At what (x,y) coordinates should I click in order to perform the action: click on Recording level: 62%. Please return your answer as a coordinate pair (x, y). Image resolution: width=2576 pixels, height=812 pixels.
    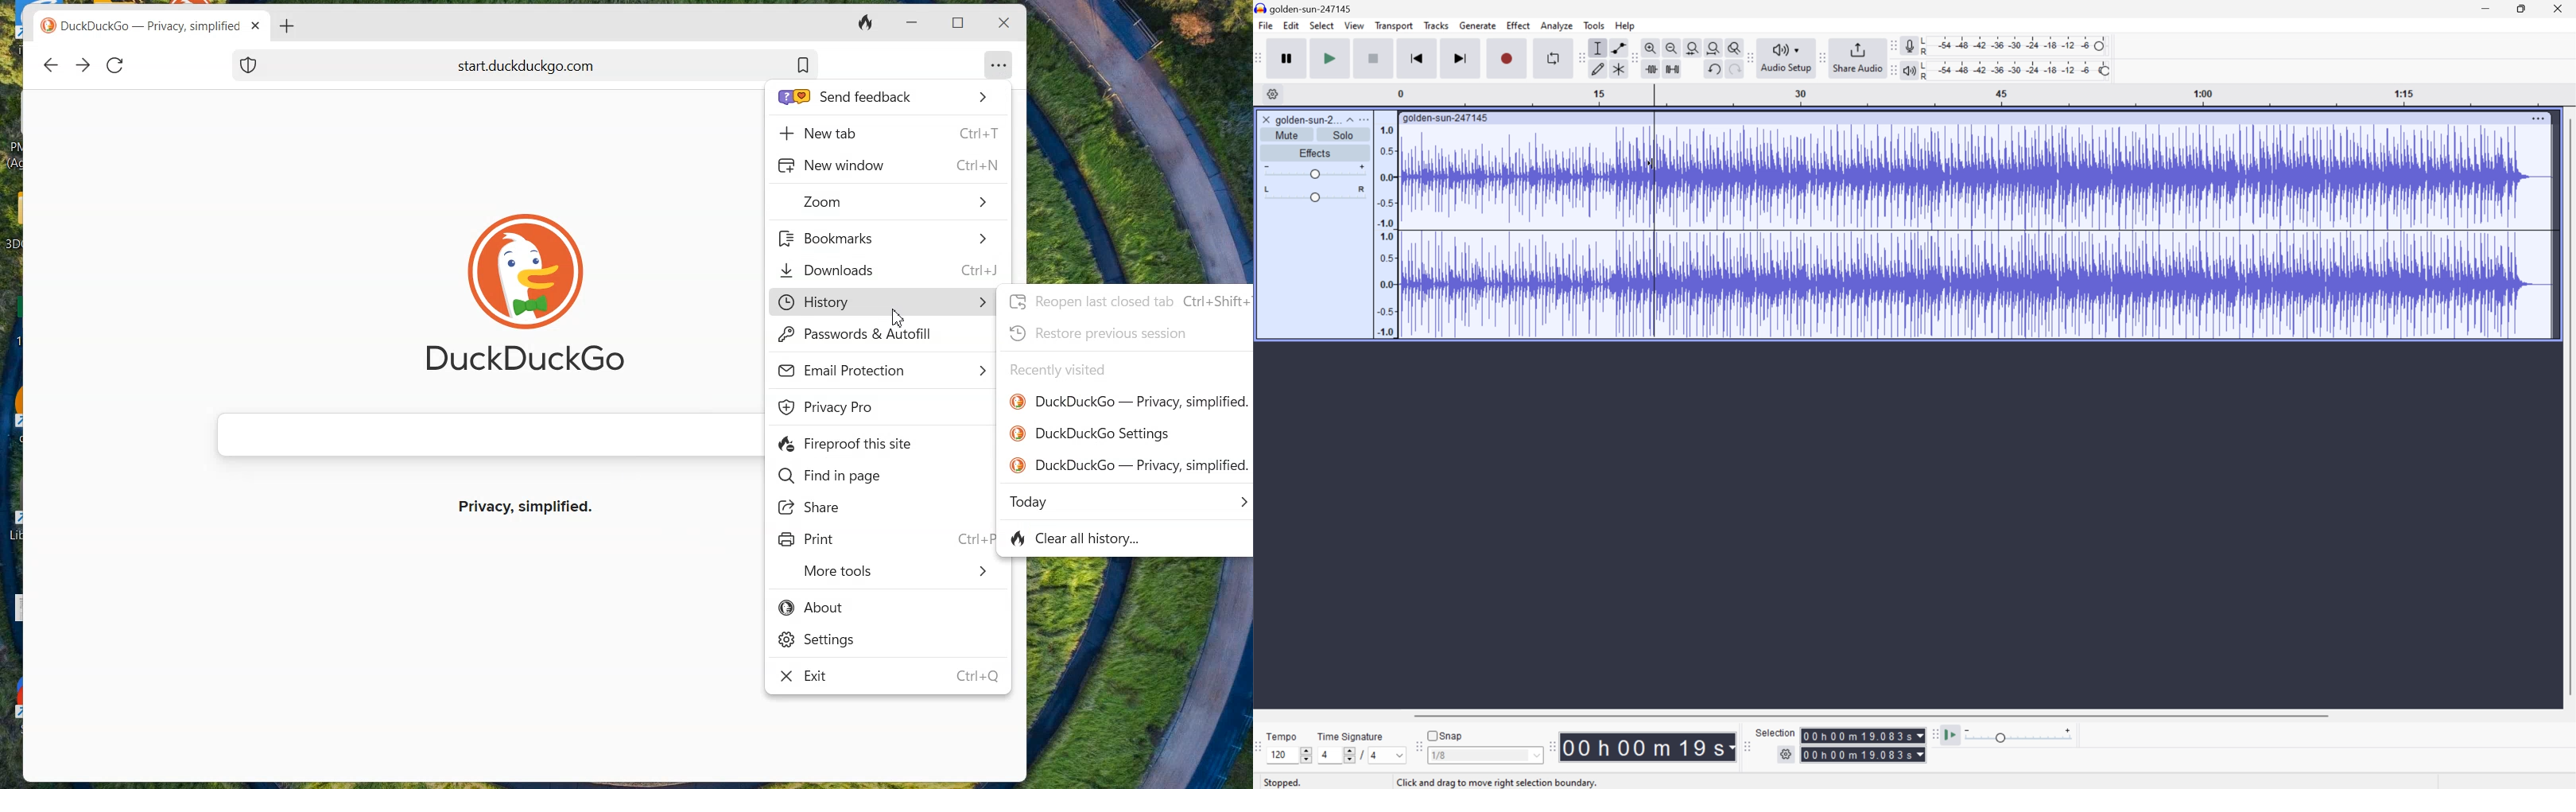
    Looking at the image, I should click on (2016, 44).